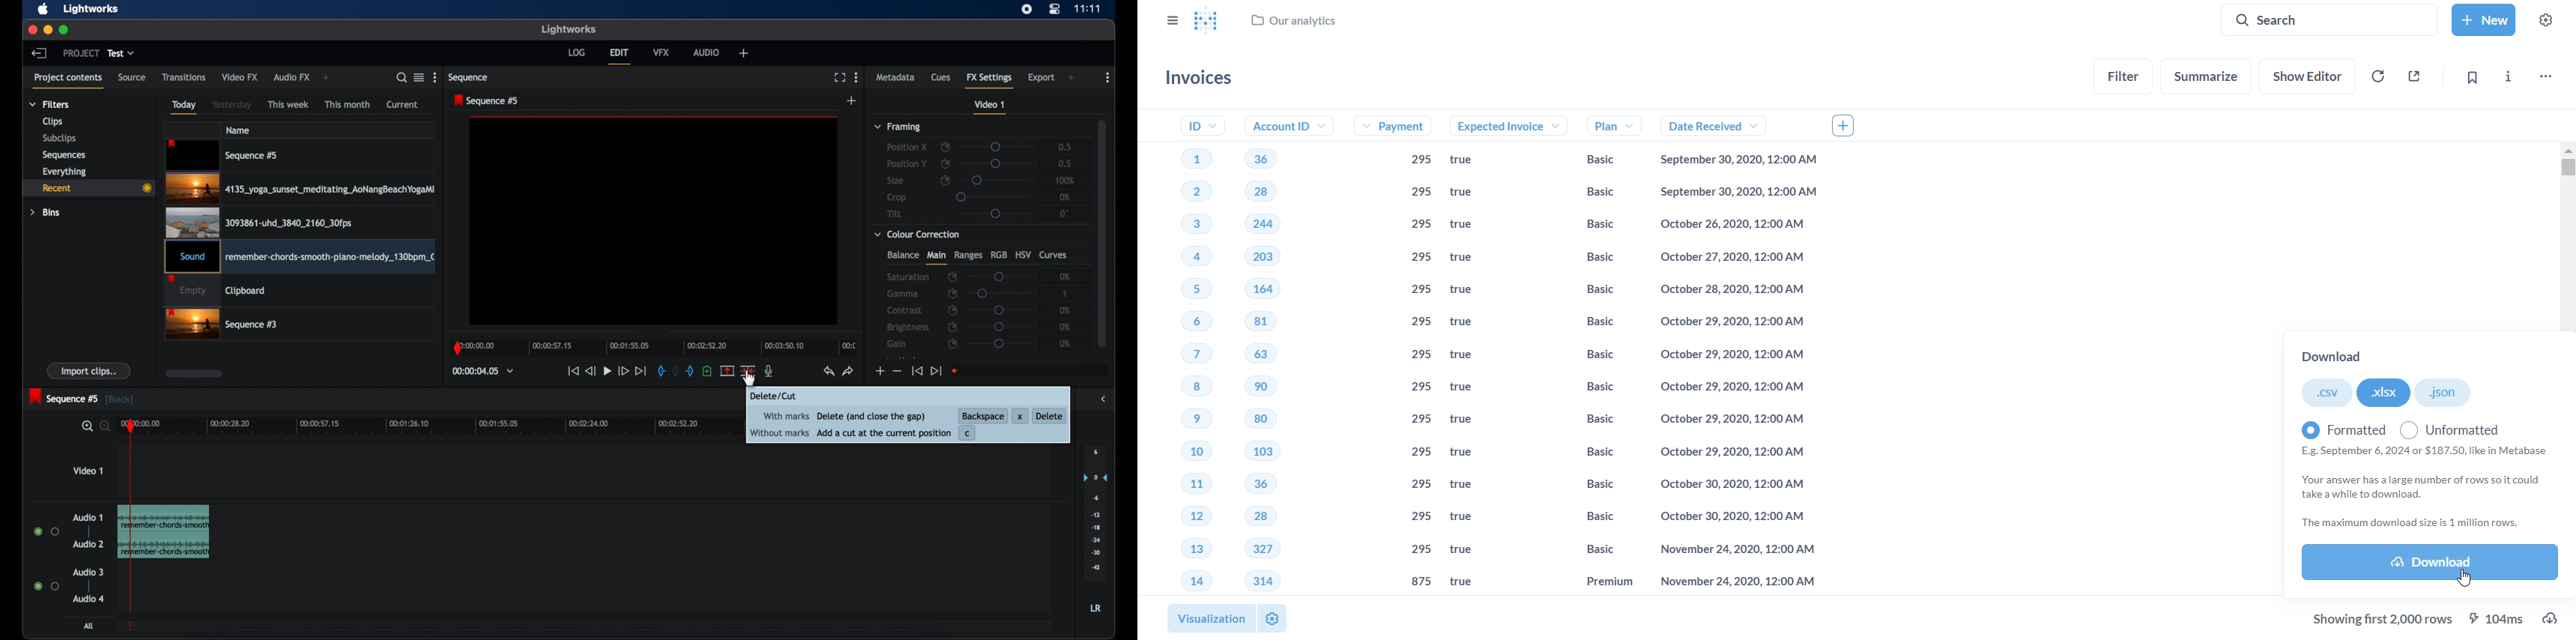 The image size is (2576, 644). Describe the element at coordinates (946, 164) in the screenshot. I see `enable/disable keyframe` at that location.